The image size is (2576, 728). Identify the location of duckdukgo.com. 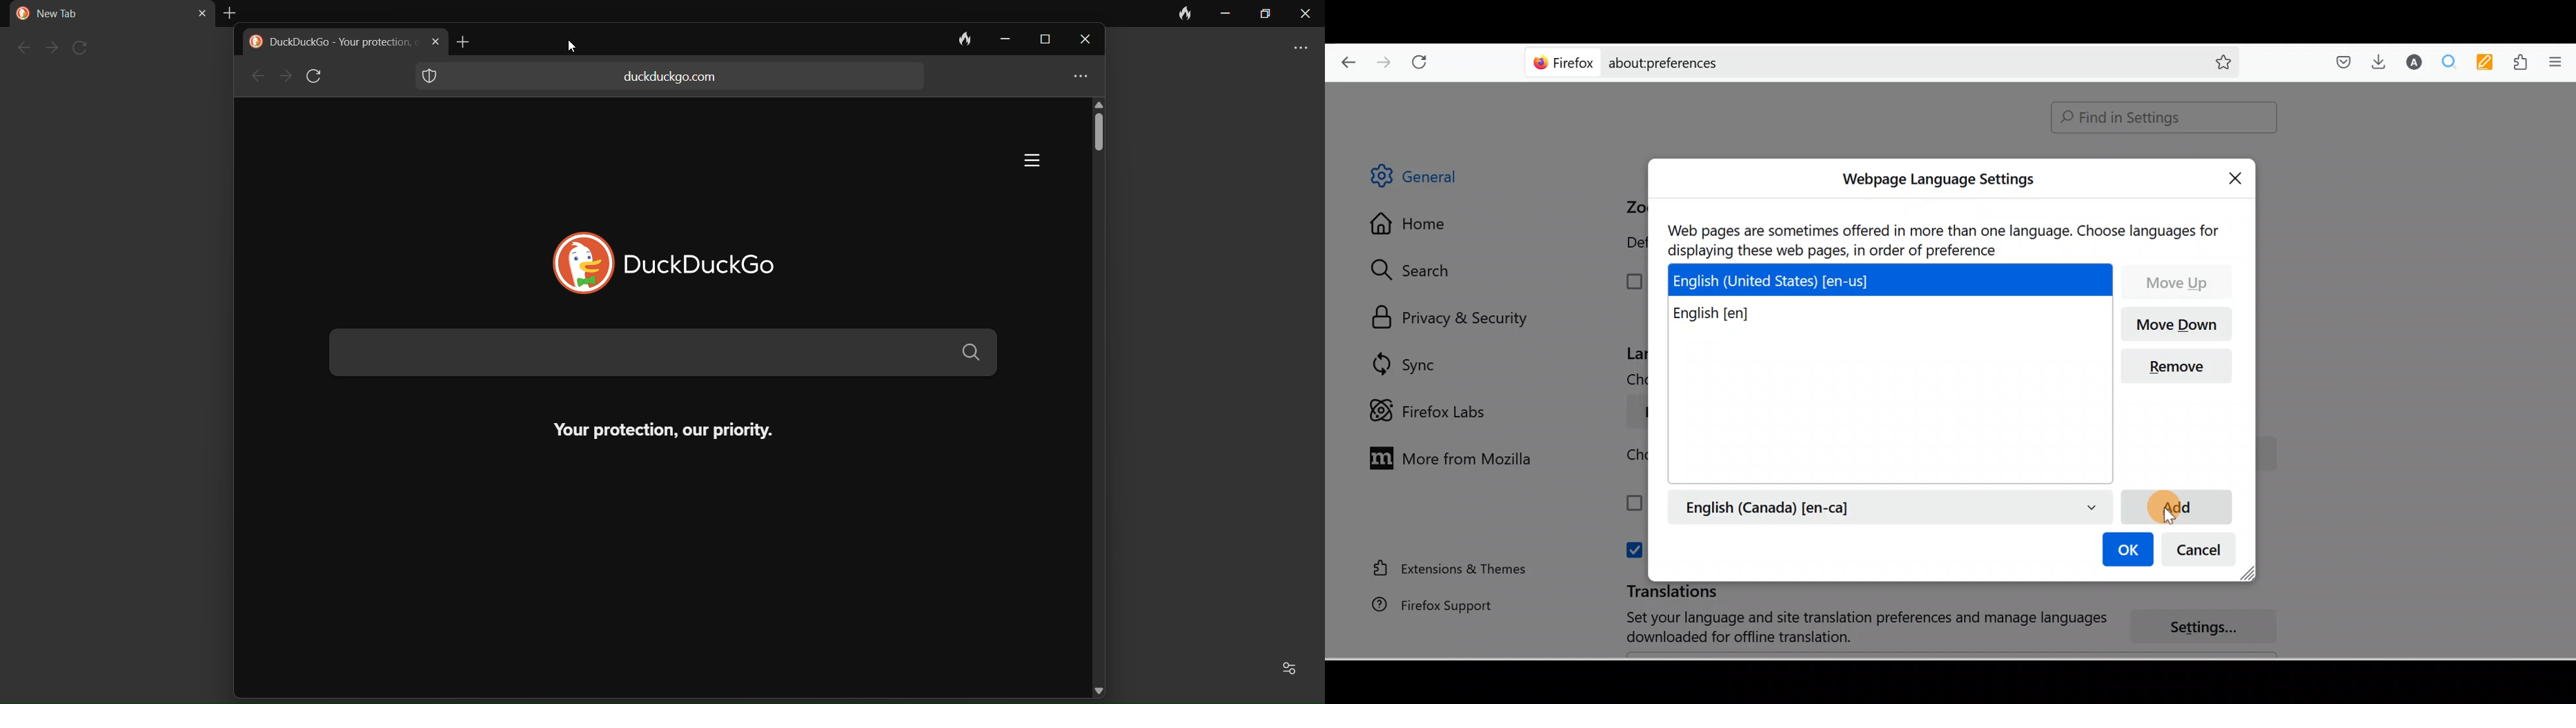
(671, 77).